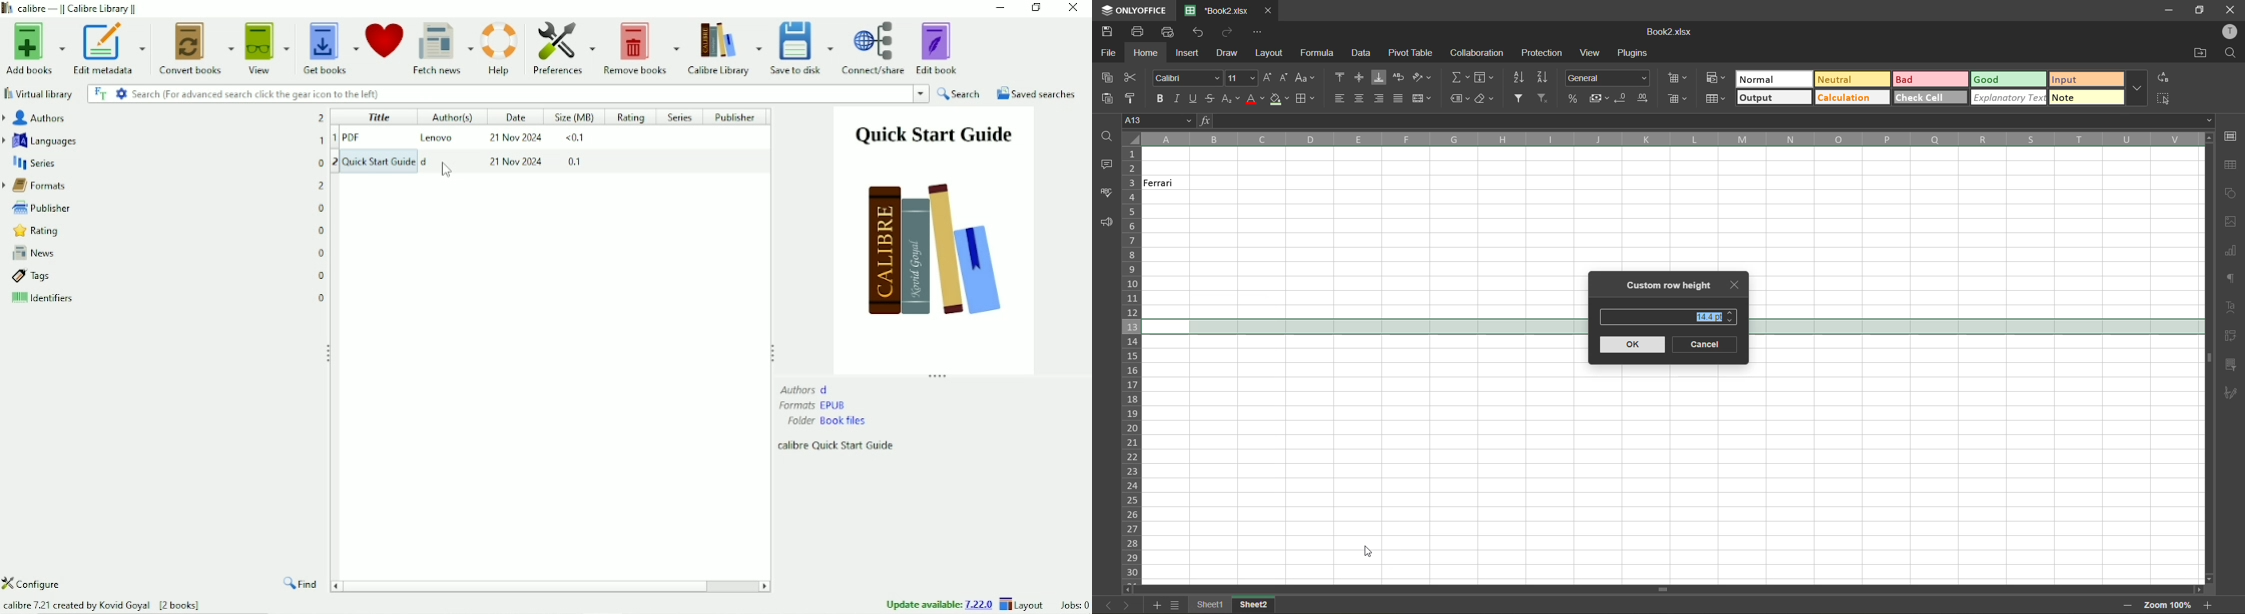  What do you see at coordinates (939, 376) in the screenshot?
I see `Resize` at bounding box center [939, 376].